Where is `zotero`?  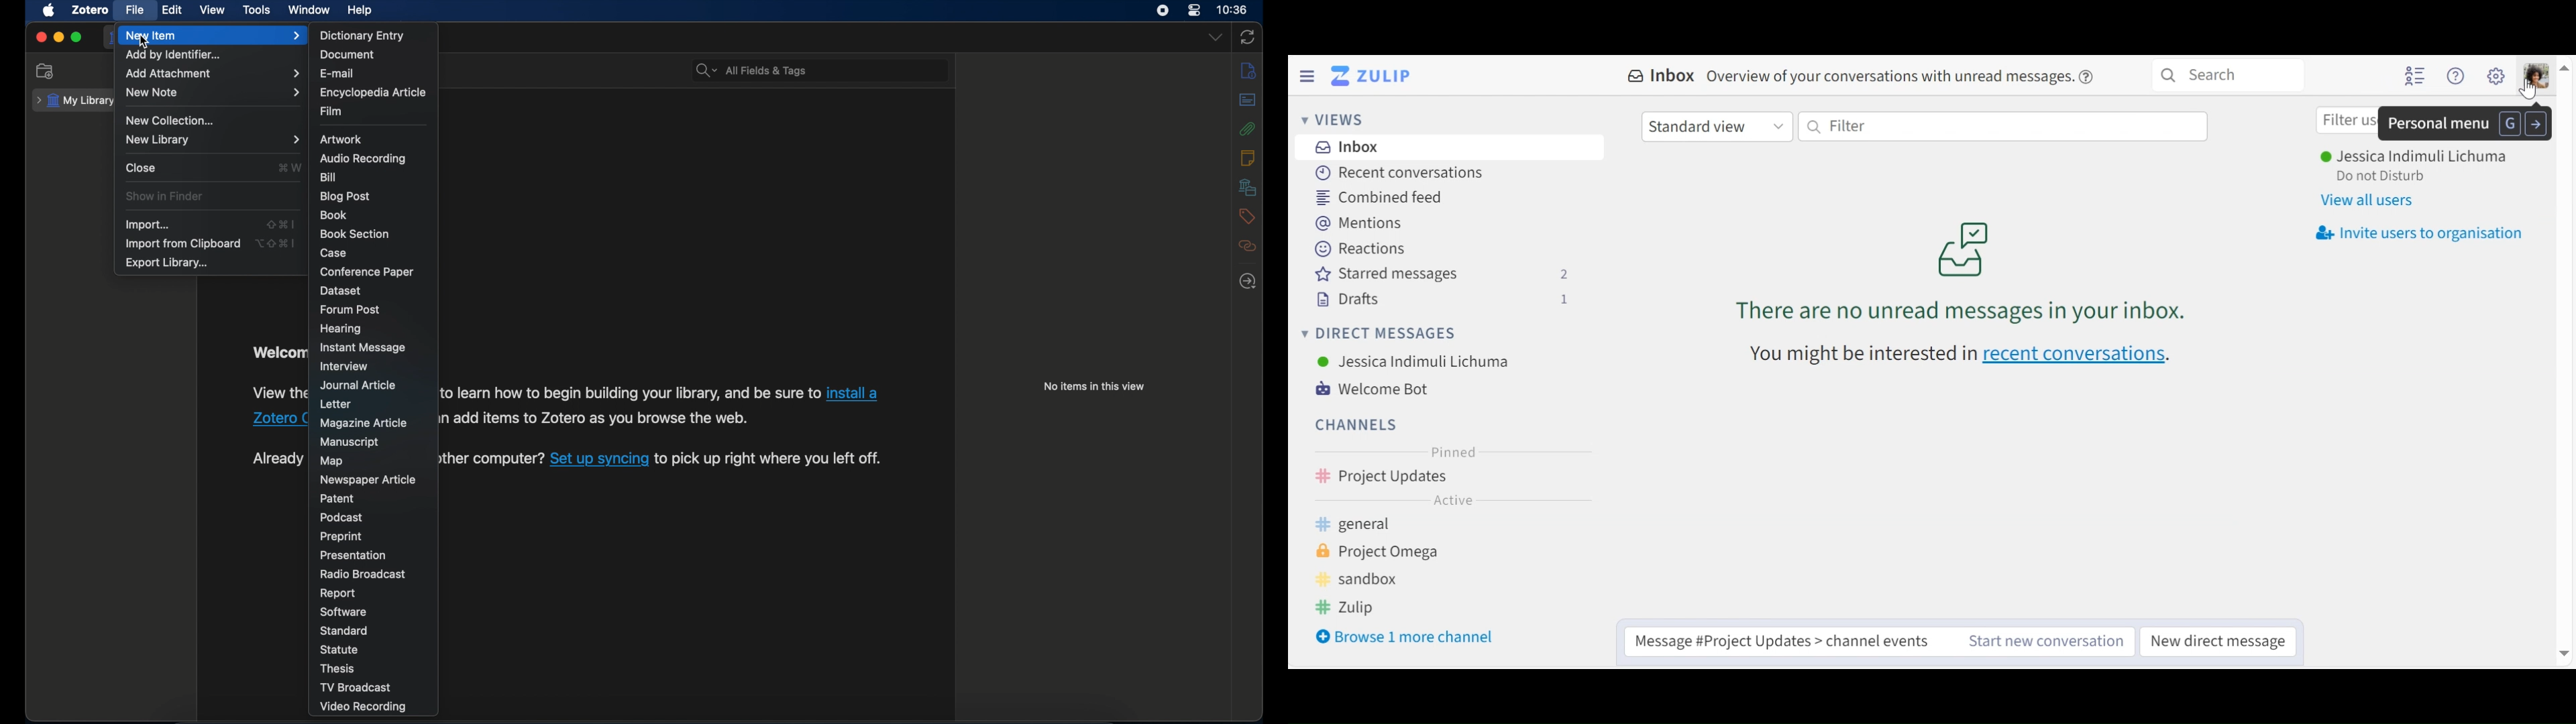
zotero is located at coordinates (90, 10).